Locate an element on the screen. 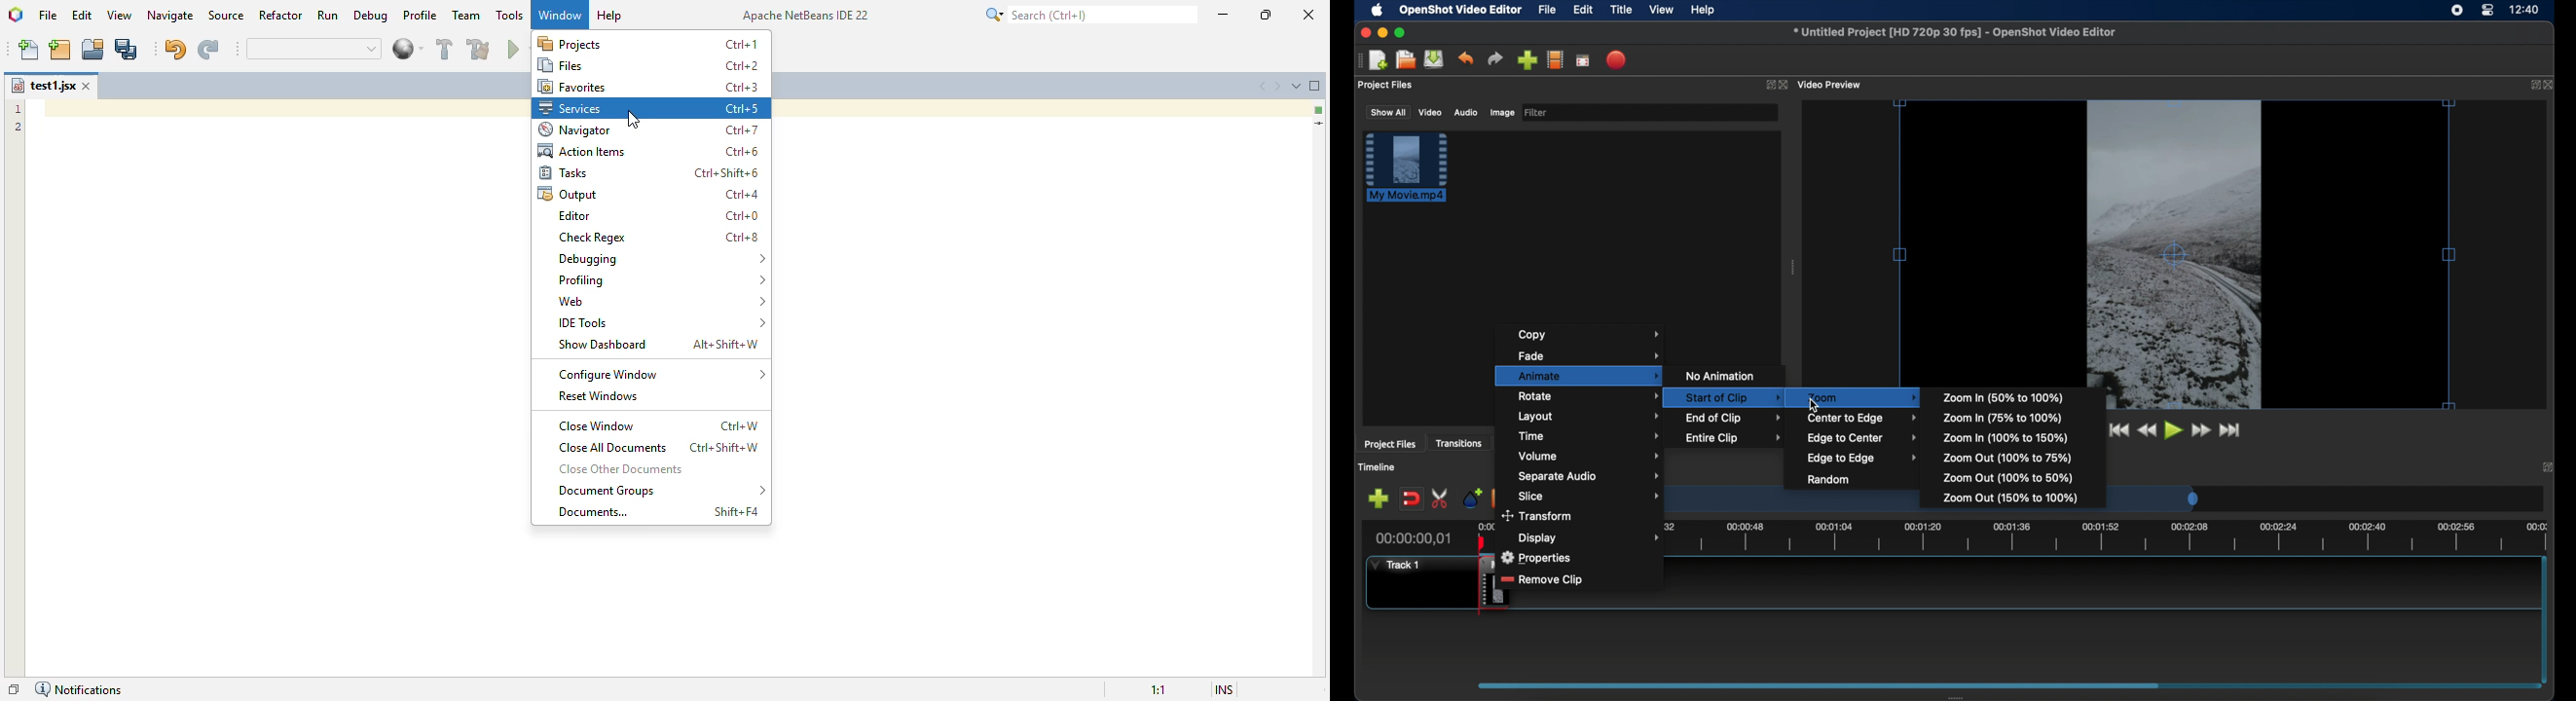 The image size is (2576, 728). transitions is located at coordinates (1460, 444).